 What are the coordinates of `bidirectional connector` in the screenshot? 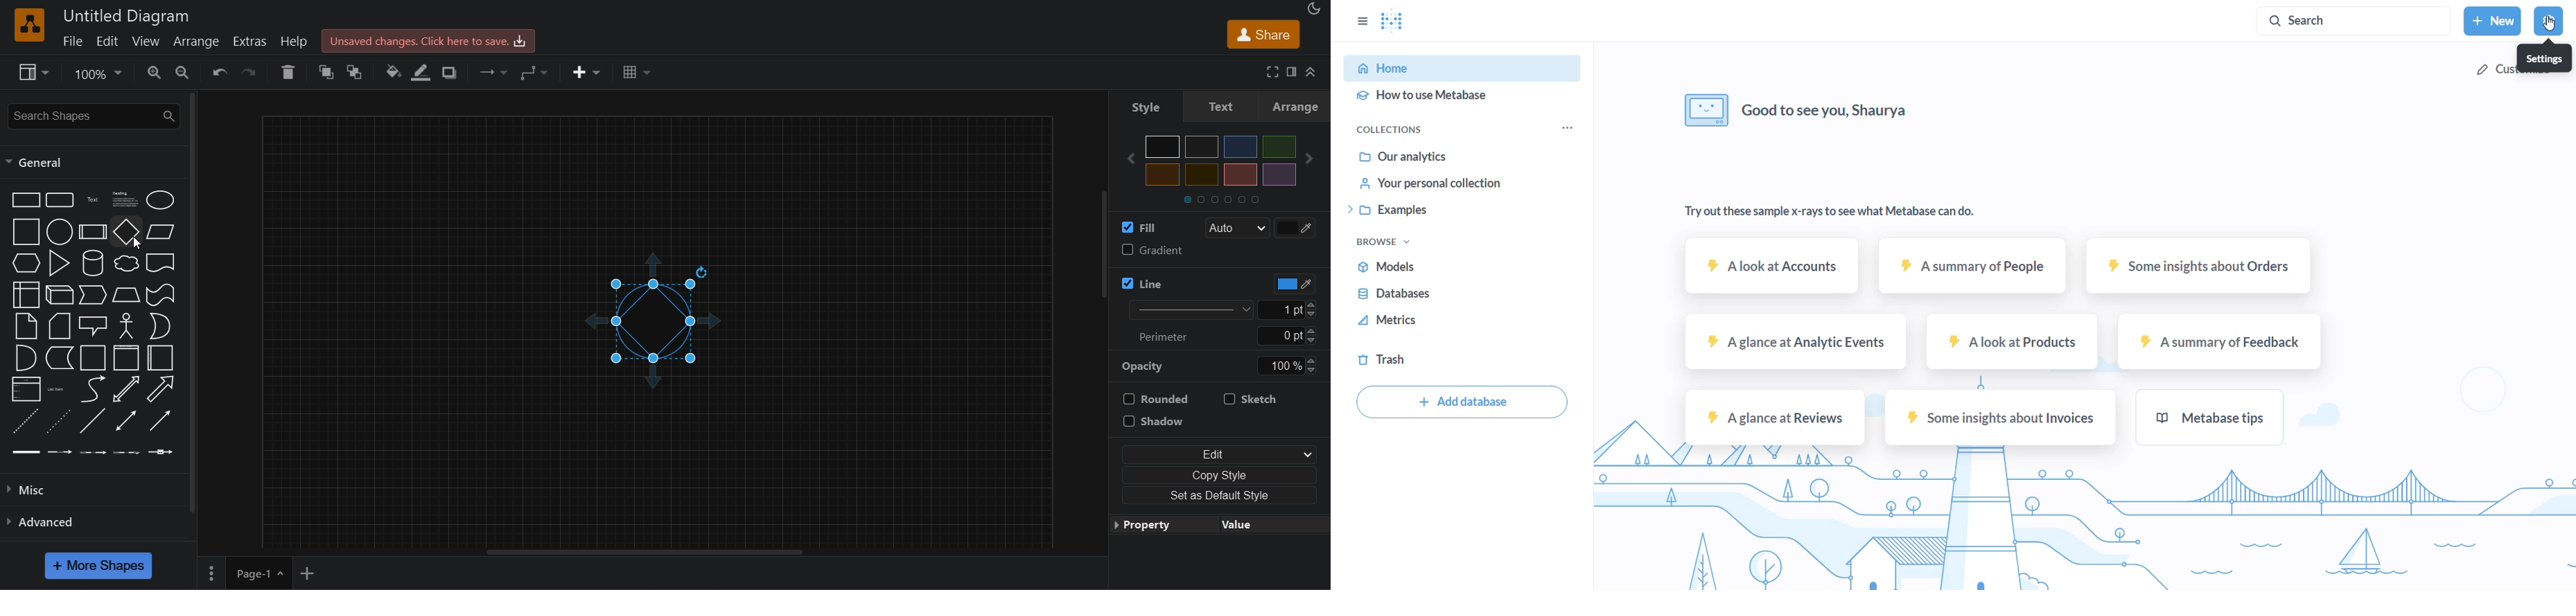 It's located at (128, 420).